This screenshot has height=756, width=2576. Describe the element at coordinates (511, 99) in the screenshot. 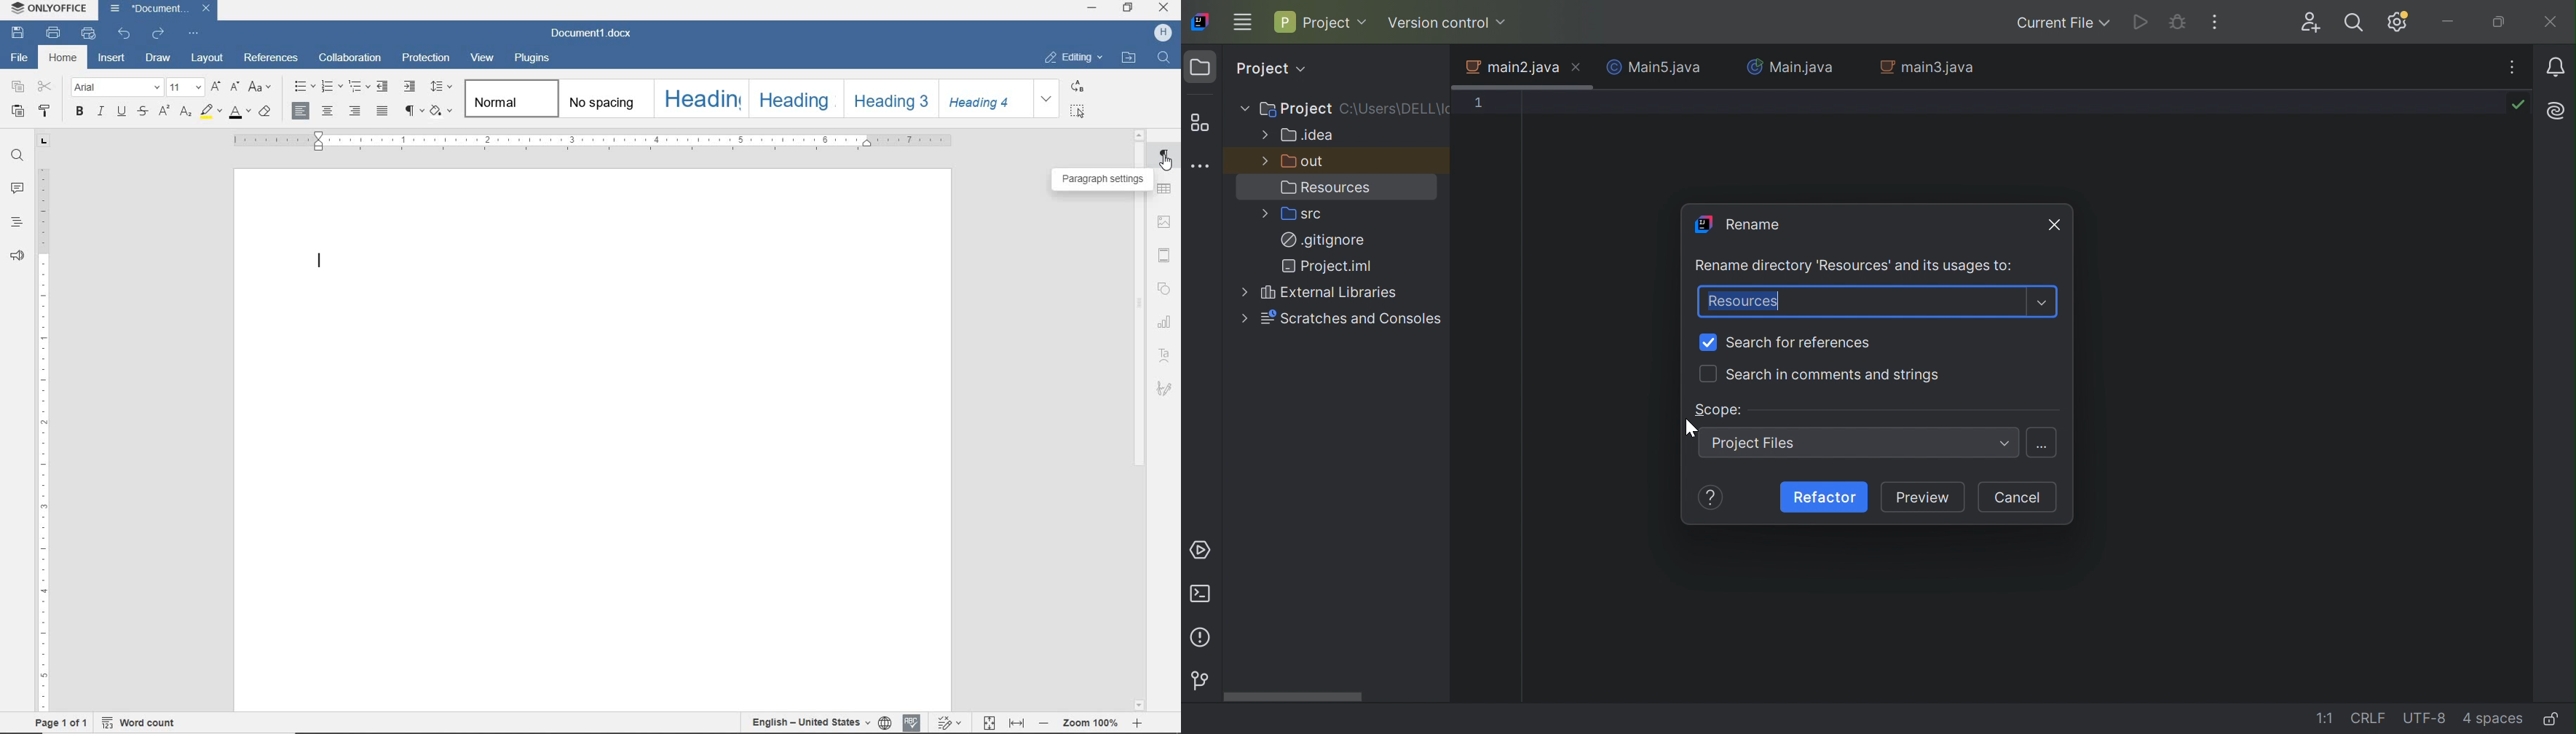

I see `normal` at that location.